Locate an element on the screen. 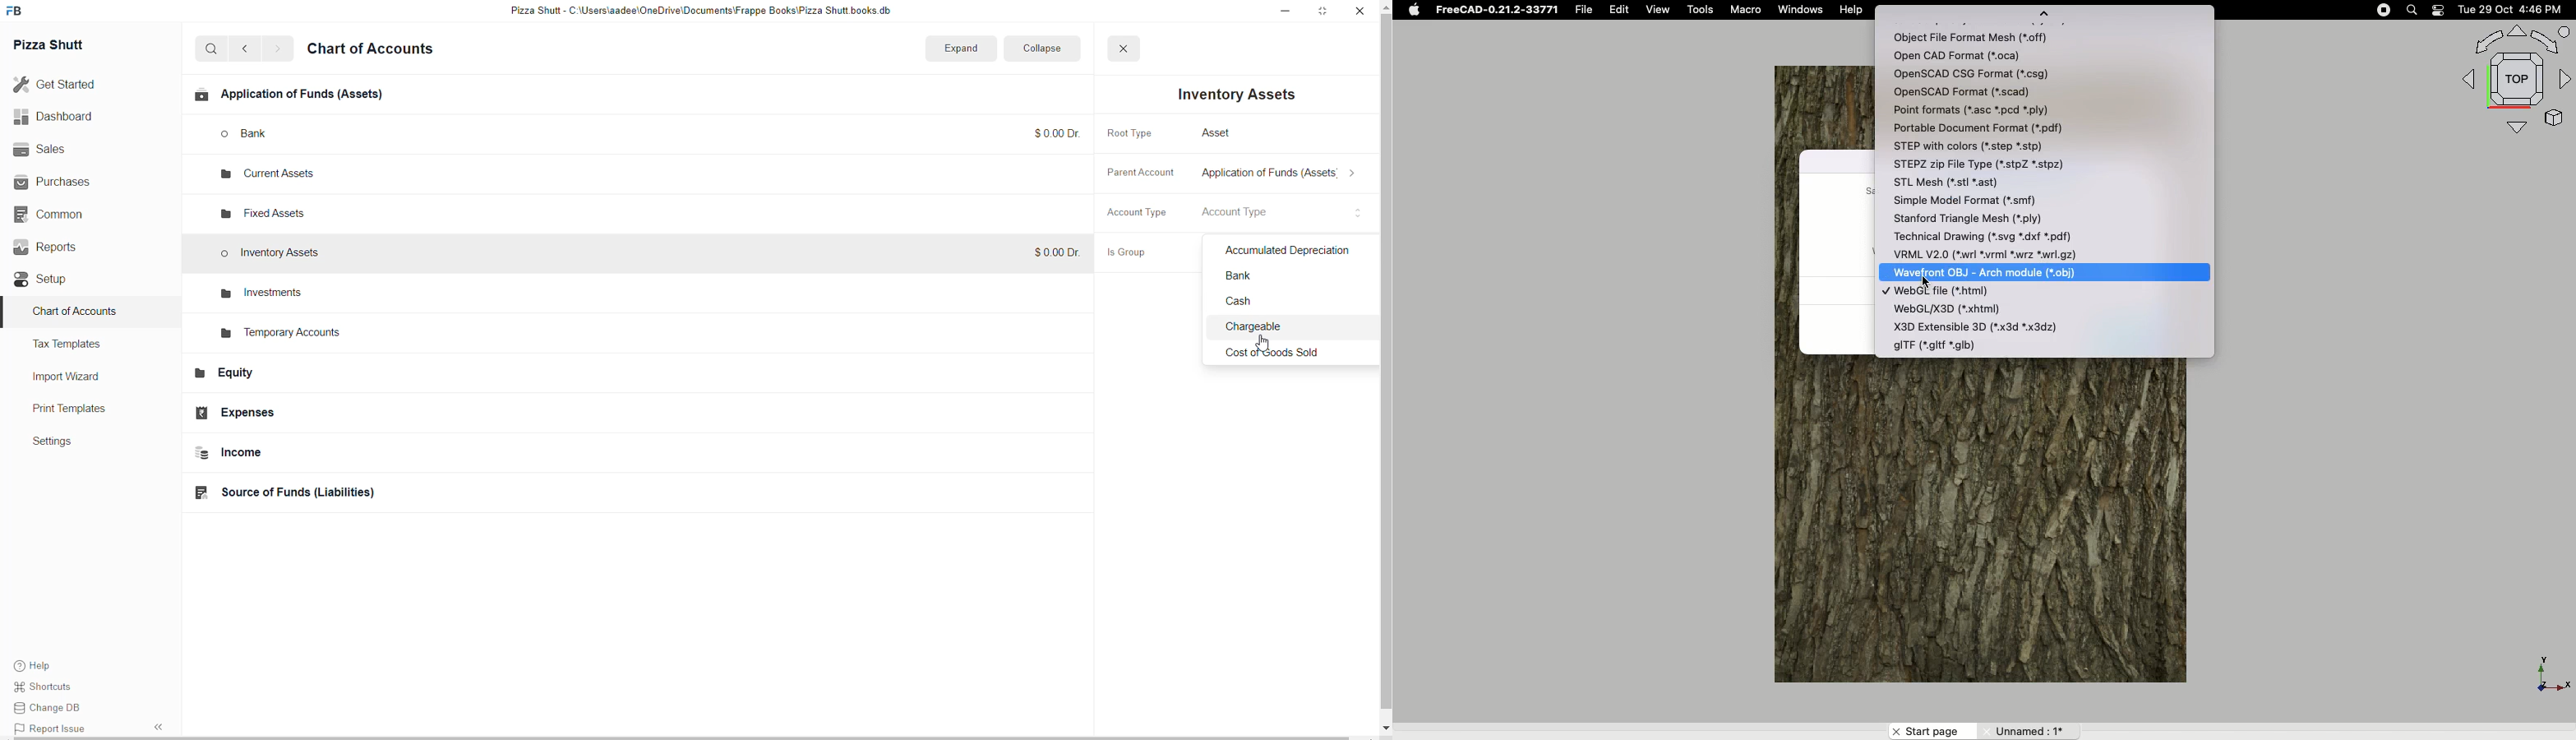 This screenshot has width=2576, height=756. scroll bar  is located at coordinates (1384, 366).